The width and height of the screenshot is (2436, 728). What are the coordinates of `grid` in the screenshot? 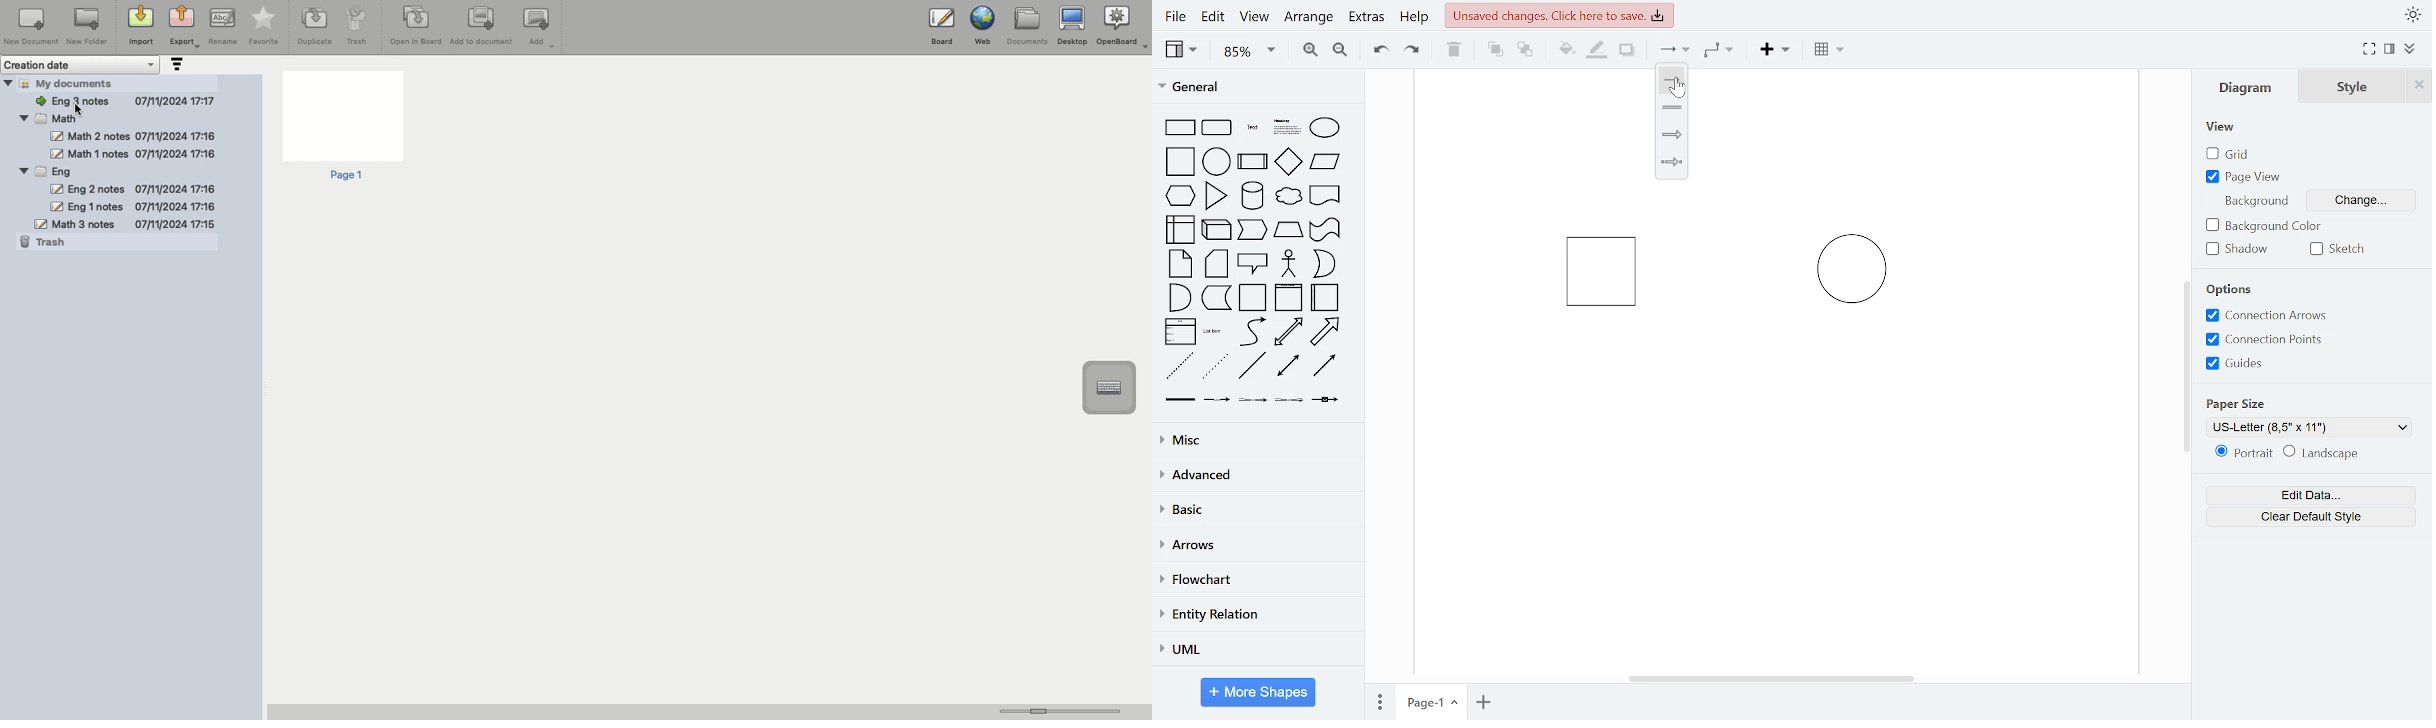 It's located at (2238, 154).